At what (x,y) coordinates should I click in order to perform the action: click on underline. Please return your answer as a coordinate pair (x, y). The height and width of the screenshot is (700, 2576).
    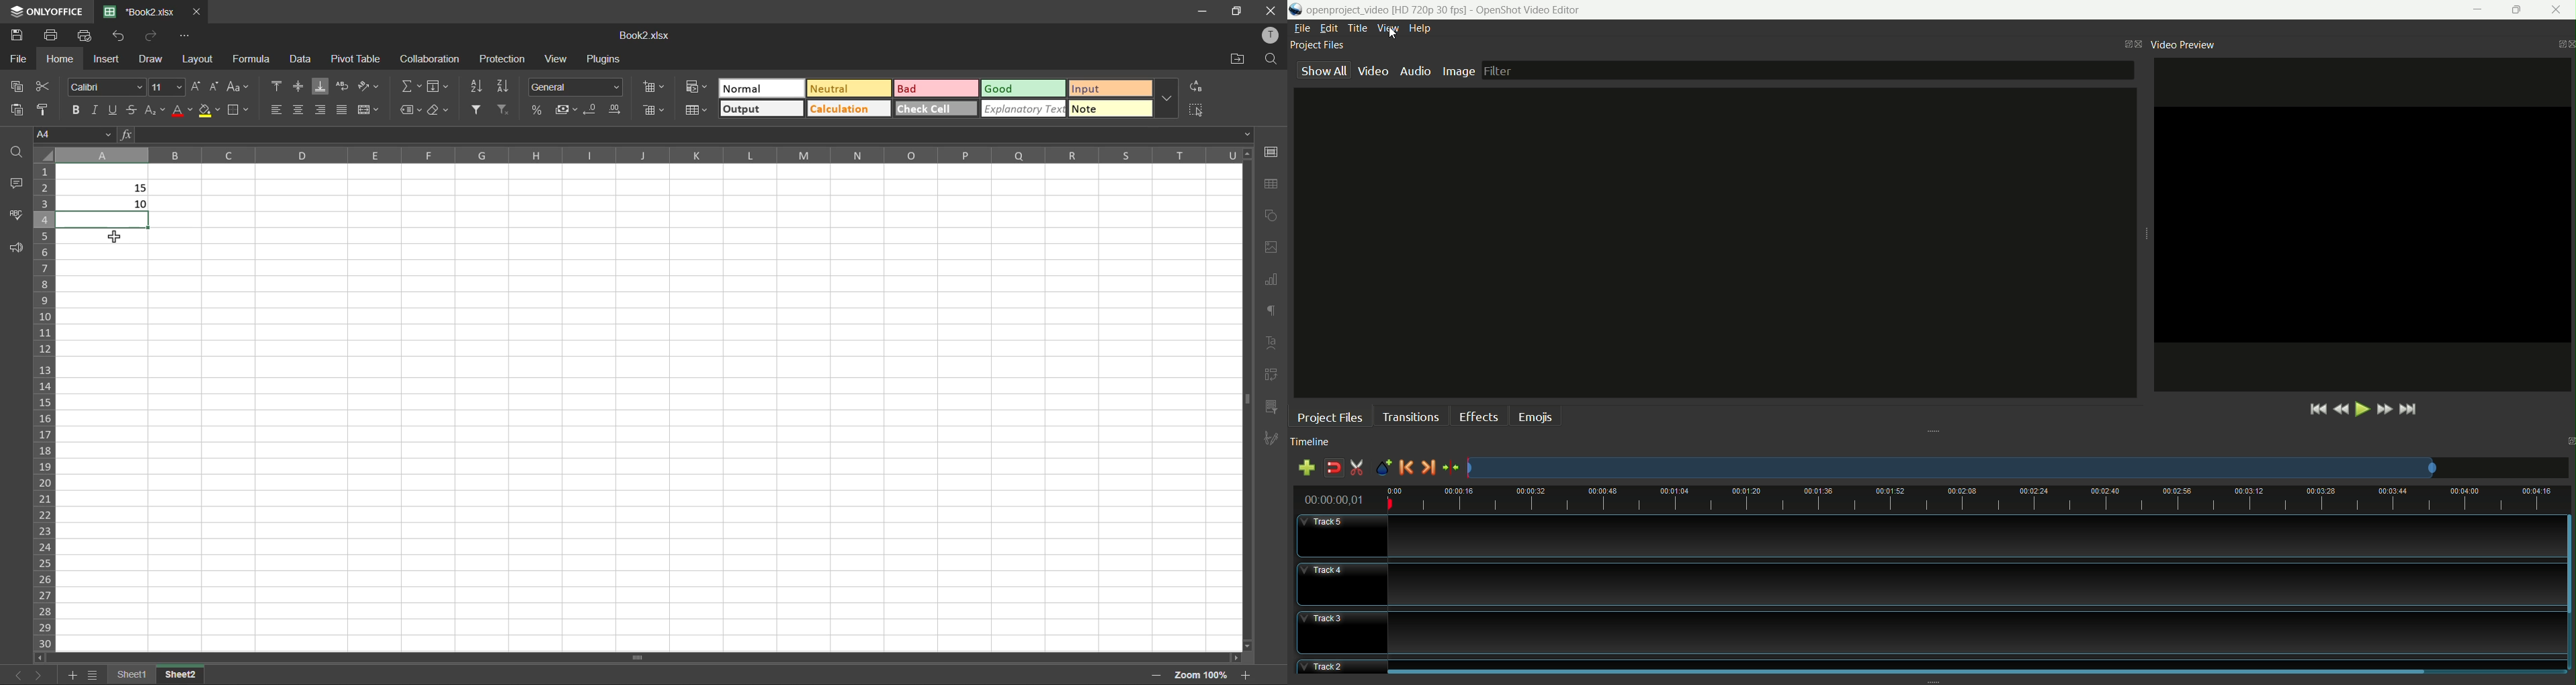
    Looking at the image, I should click on (113, 108).